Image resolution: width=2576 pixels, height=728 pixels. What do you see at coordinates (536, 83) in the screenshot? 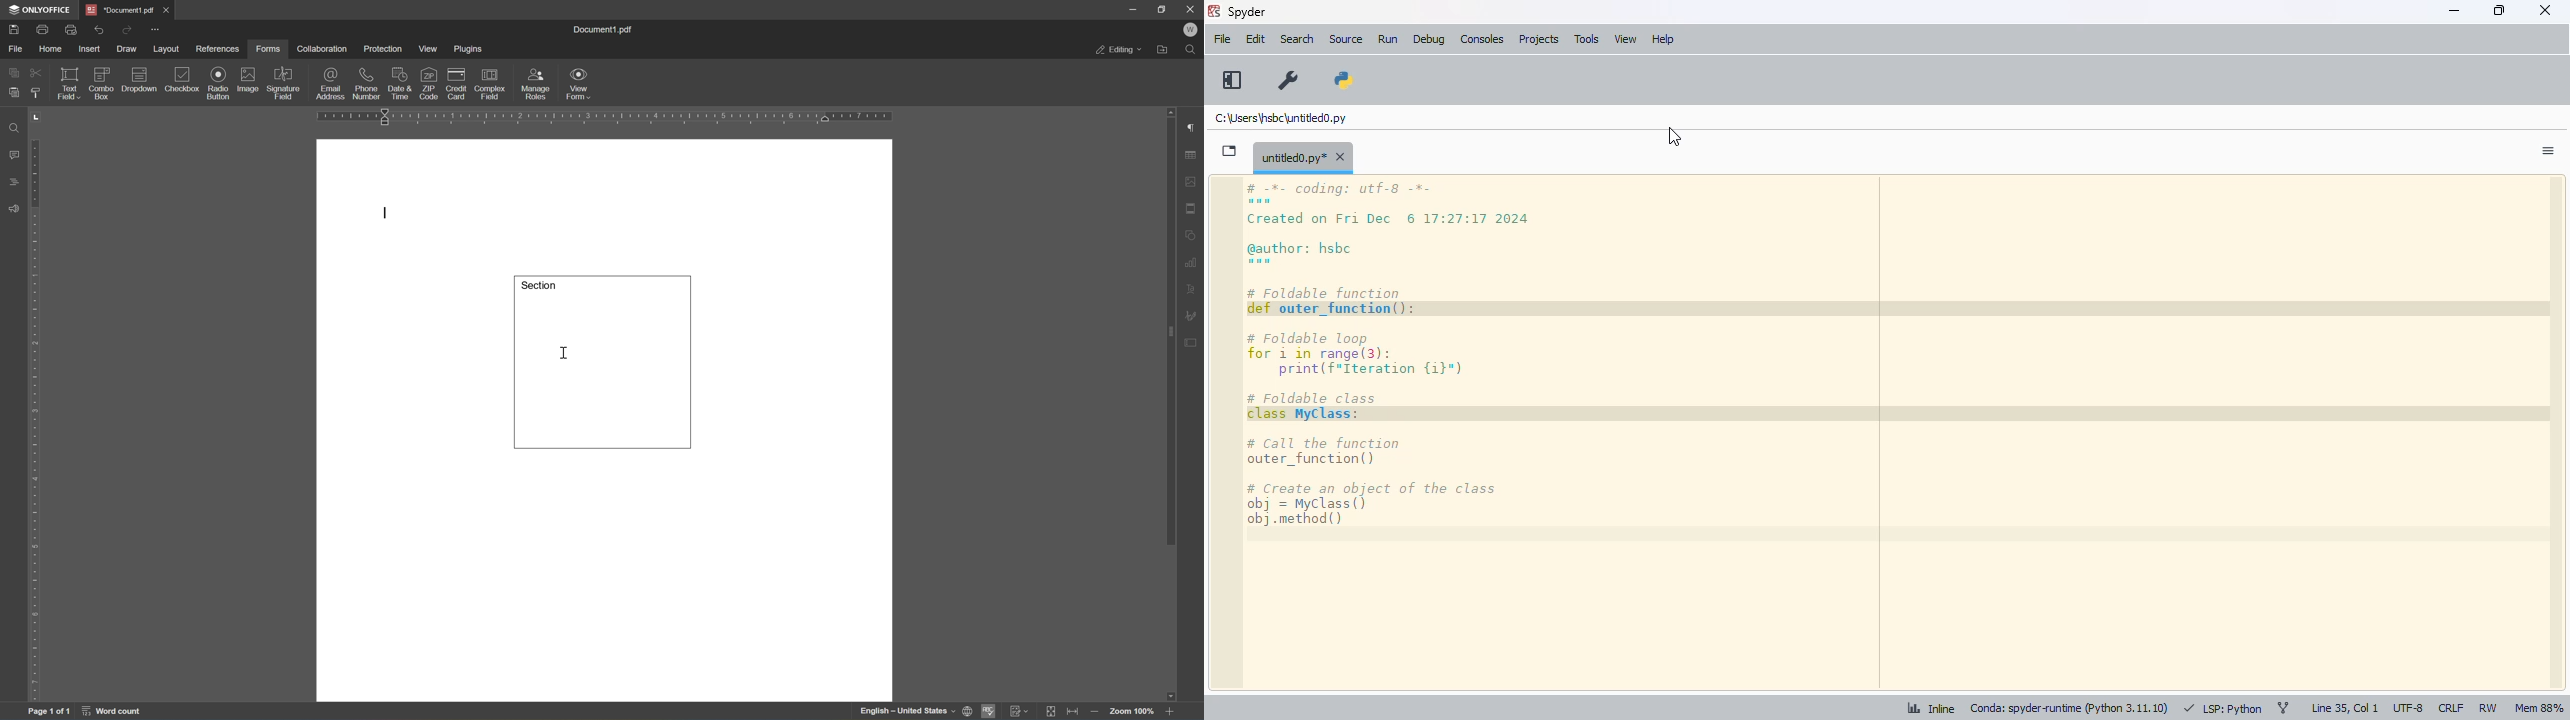
I see `manage roles` at bounding box center [536, 83].